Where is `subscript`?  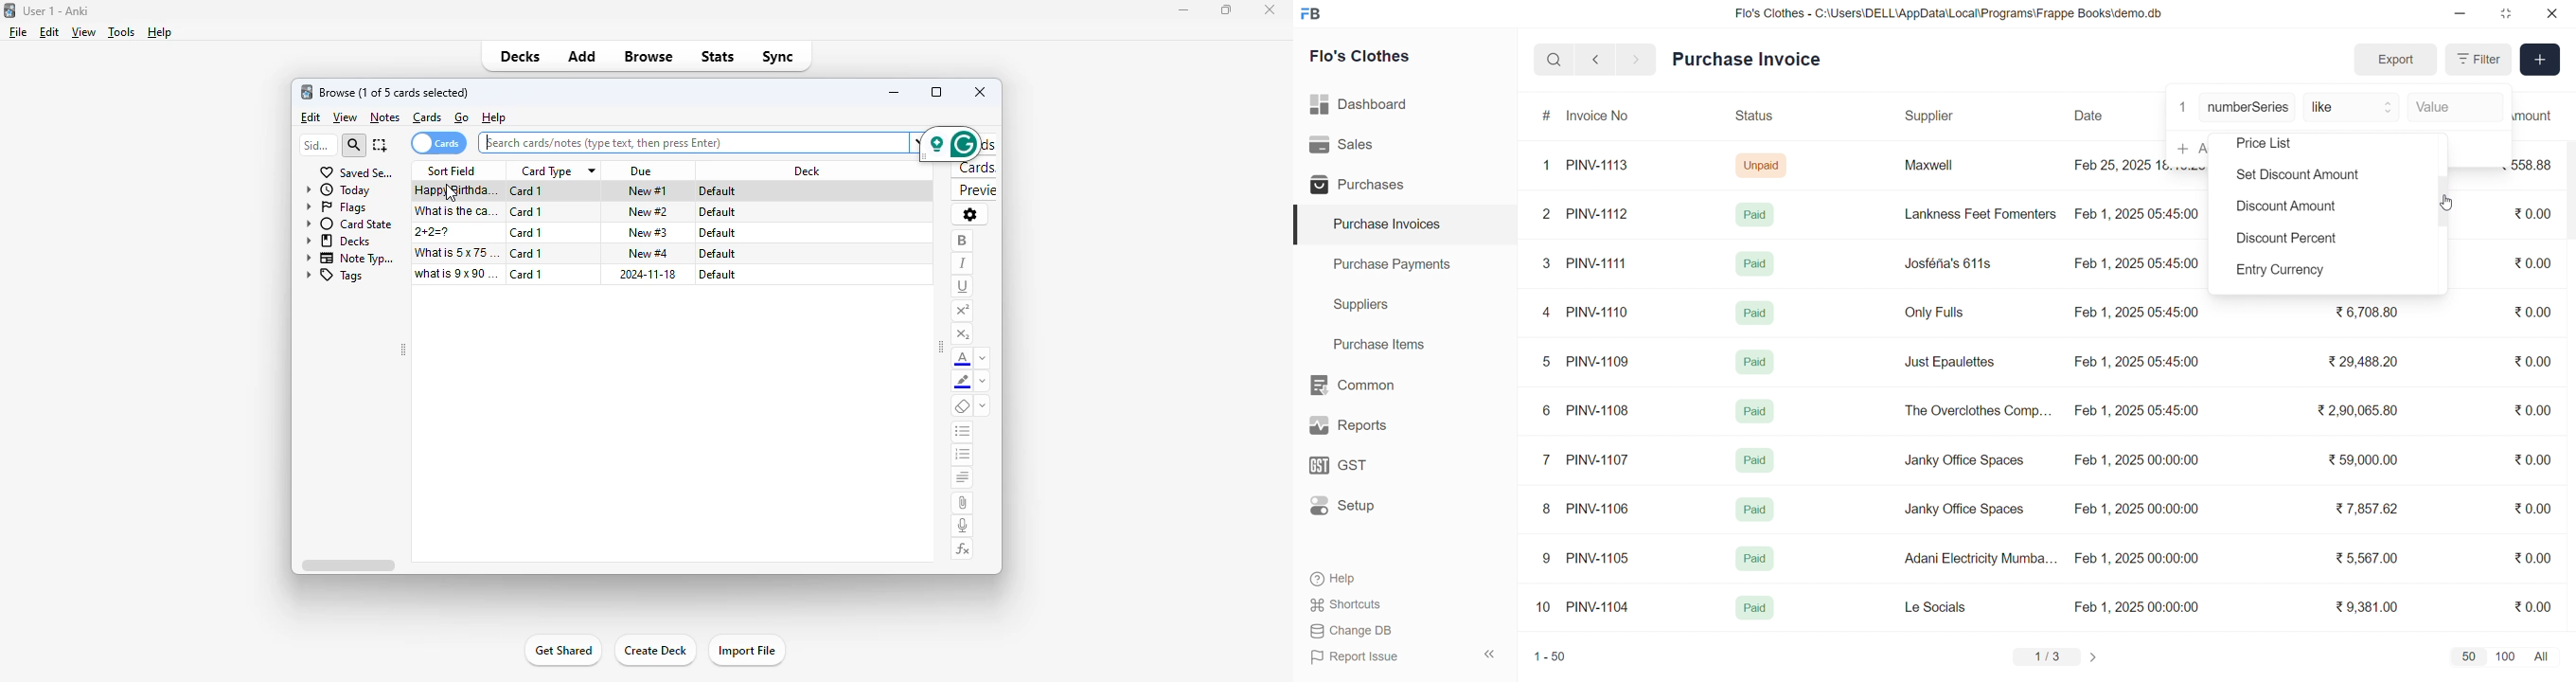
subscript is located at coordinates (962, 334).